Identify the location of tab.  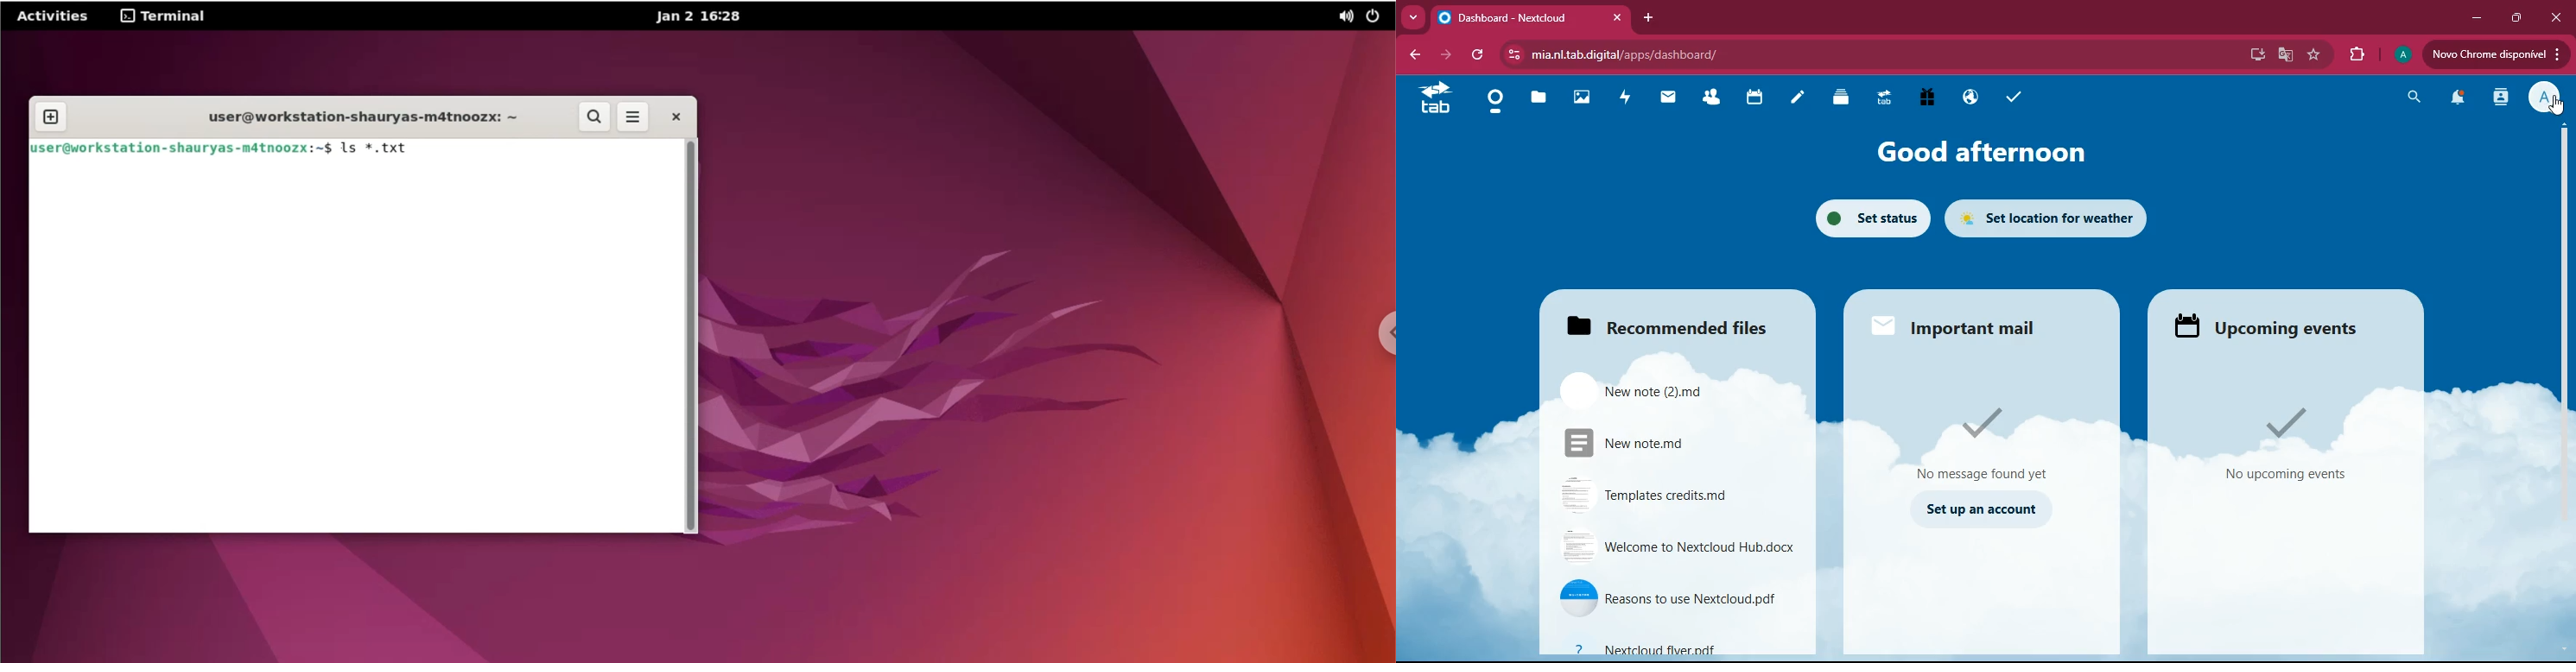
(1529, 16).